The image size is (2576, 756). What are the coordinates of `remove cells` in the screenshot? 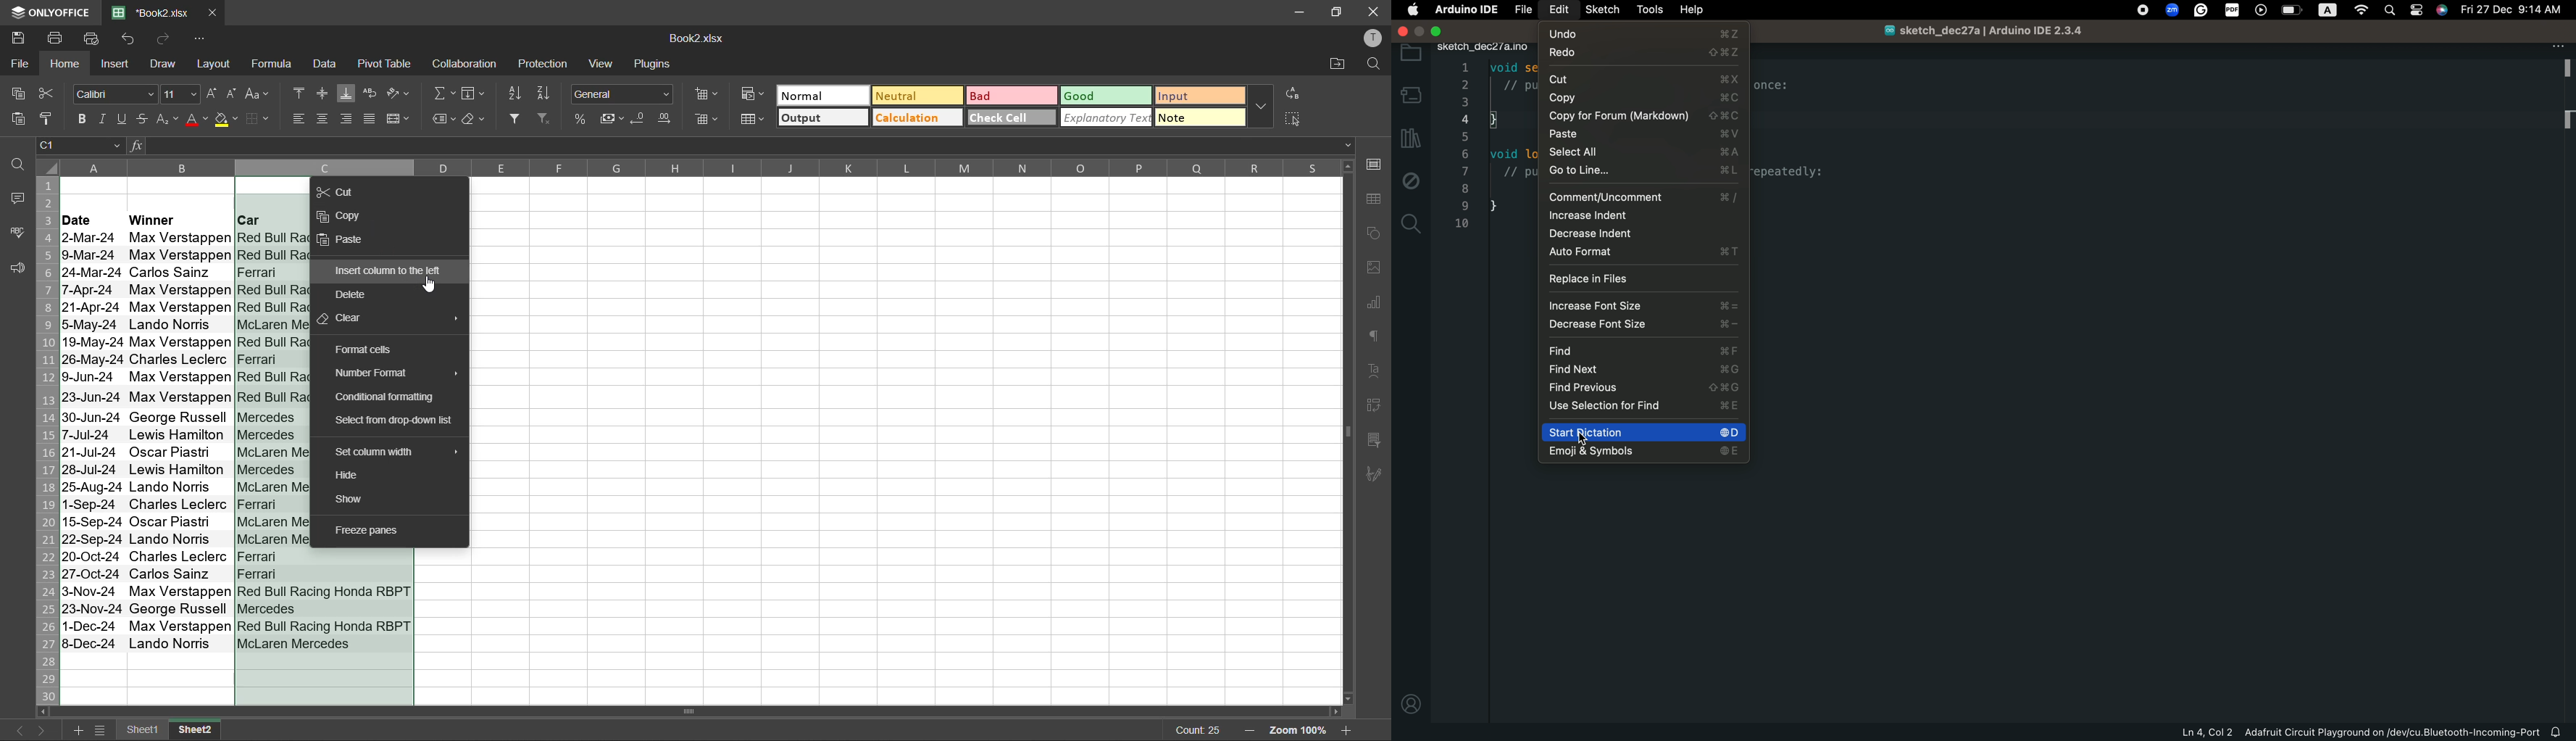 It's located at (708, 119).